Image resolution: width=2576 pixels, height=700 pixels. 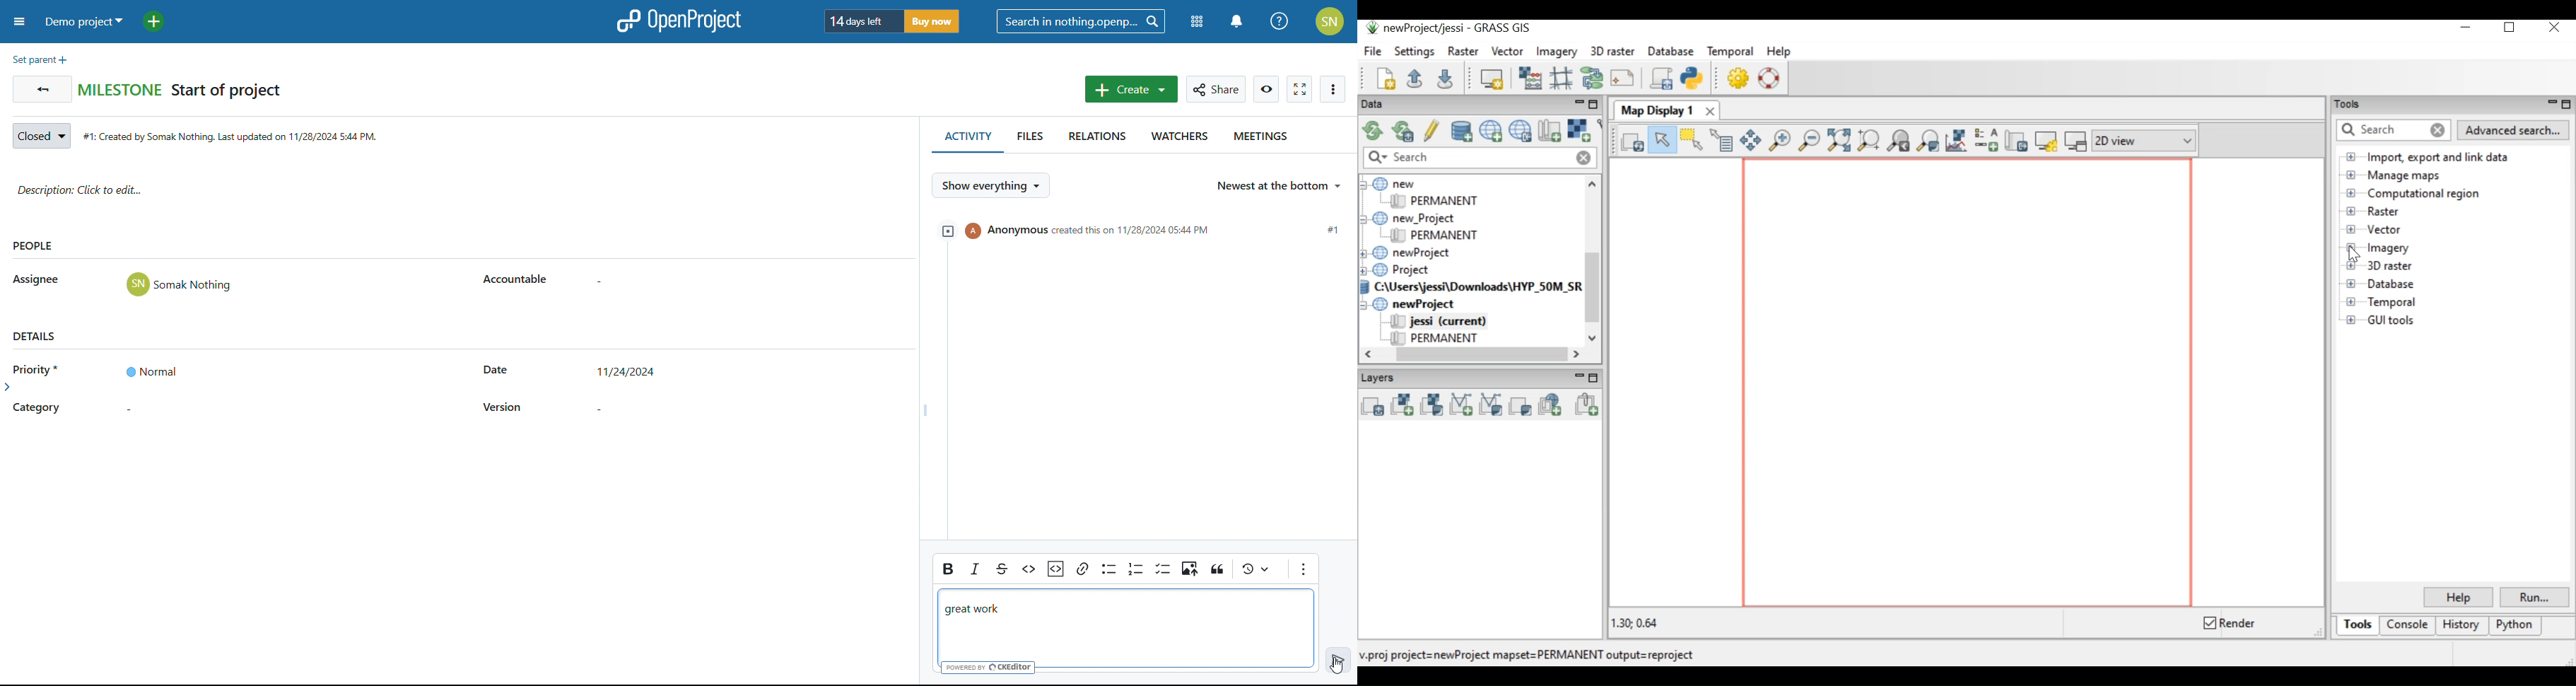 I want to click on set priority, so click(x=150, y=371).